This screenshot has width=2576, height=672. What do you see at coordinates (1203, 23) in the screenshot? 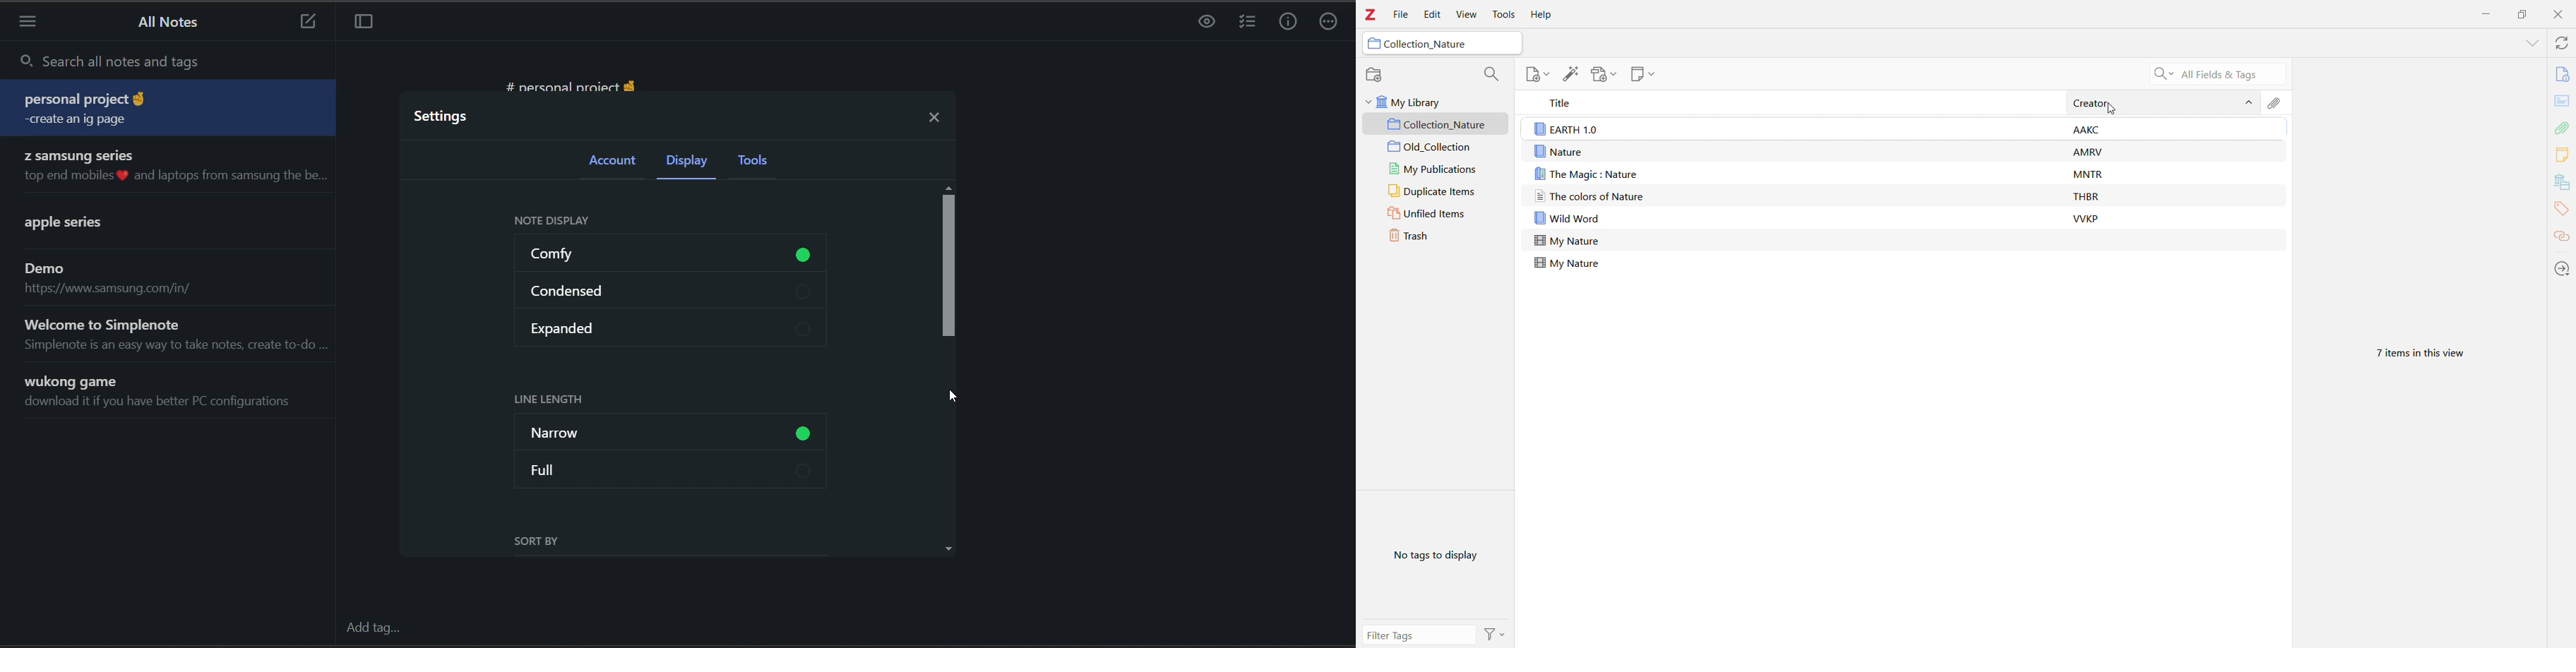
I see `preview` at bounding box center [1203, 23].